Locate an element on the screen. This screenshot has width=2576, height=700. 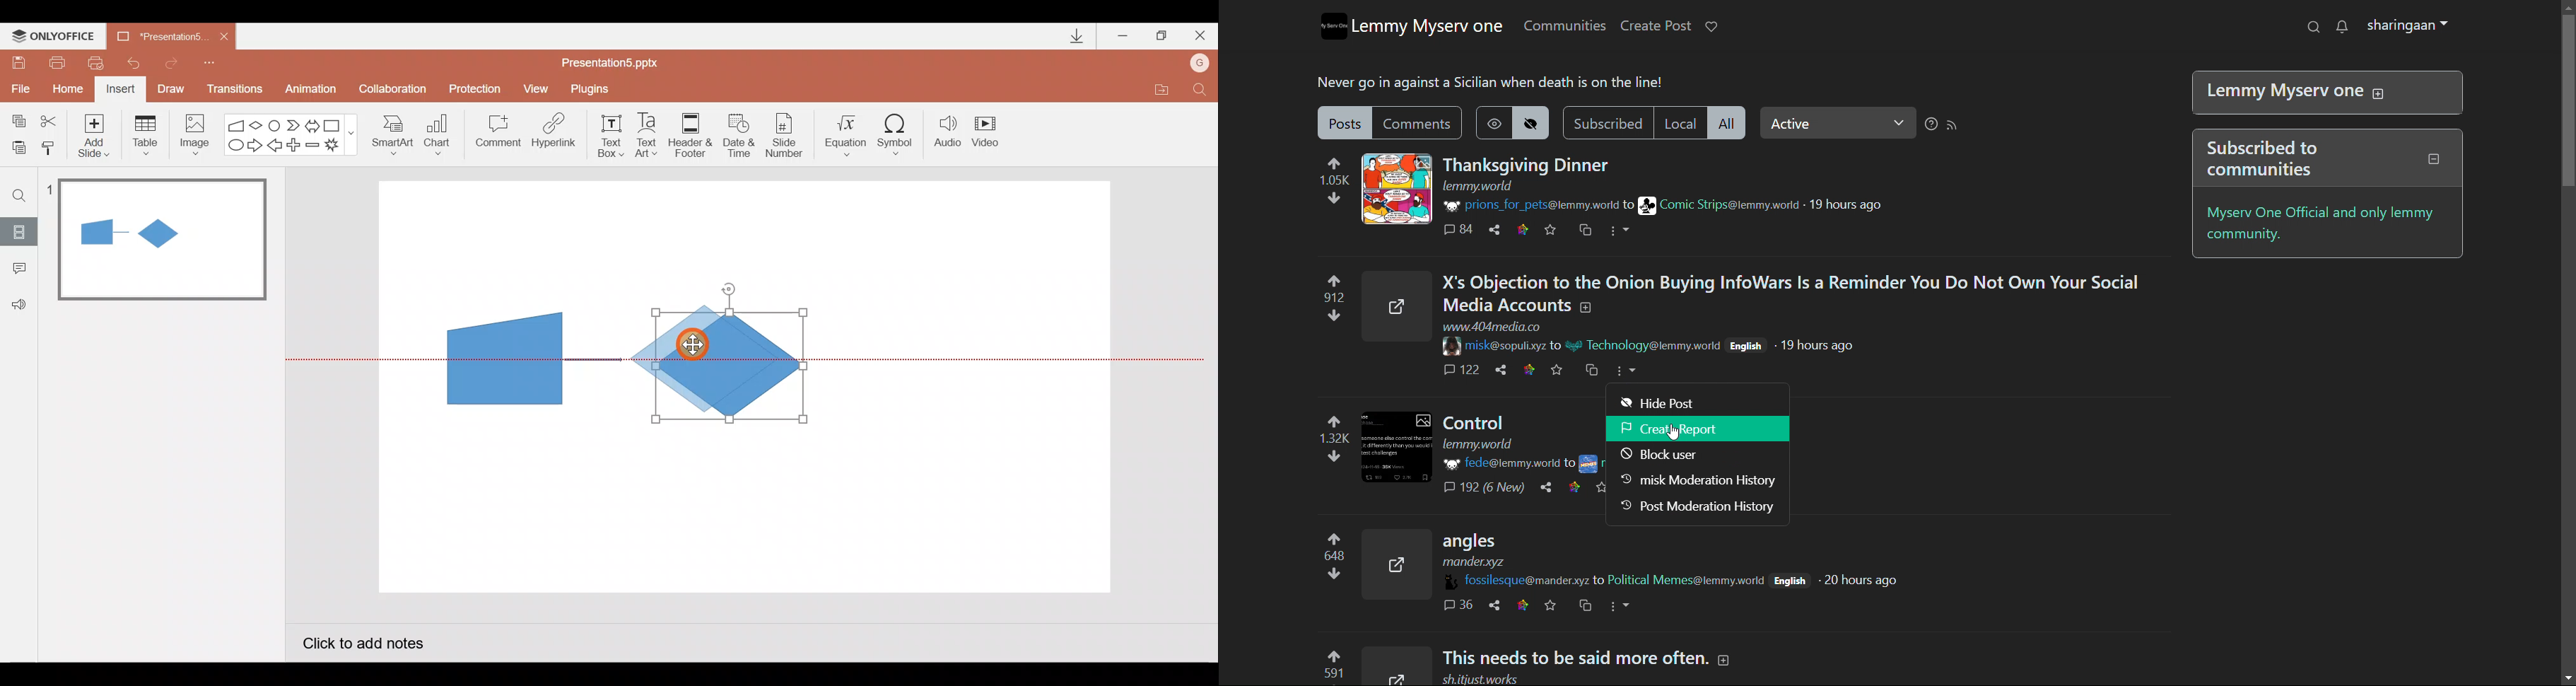
Close is located at coordinates (224, 37).